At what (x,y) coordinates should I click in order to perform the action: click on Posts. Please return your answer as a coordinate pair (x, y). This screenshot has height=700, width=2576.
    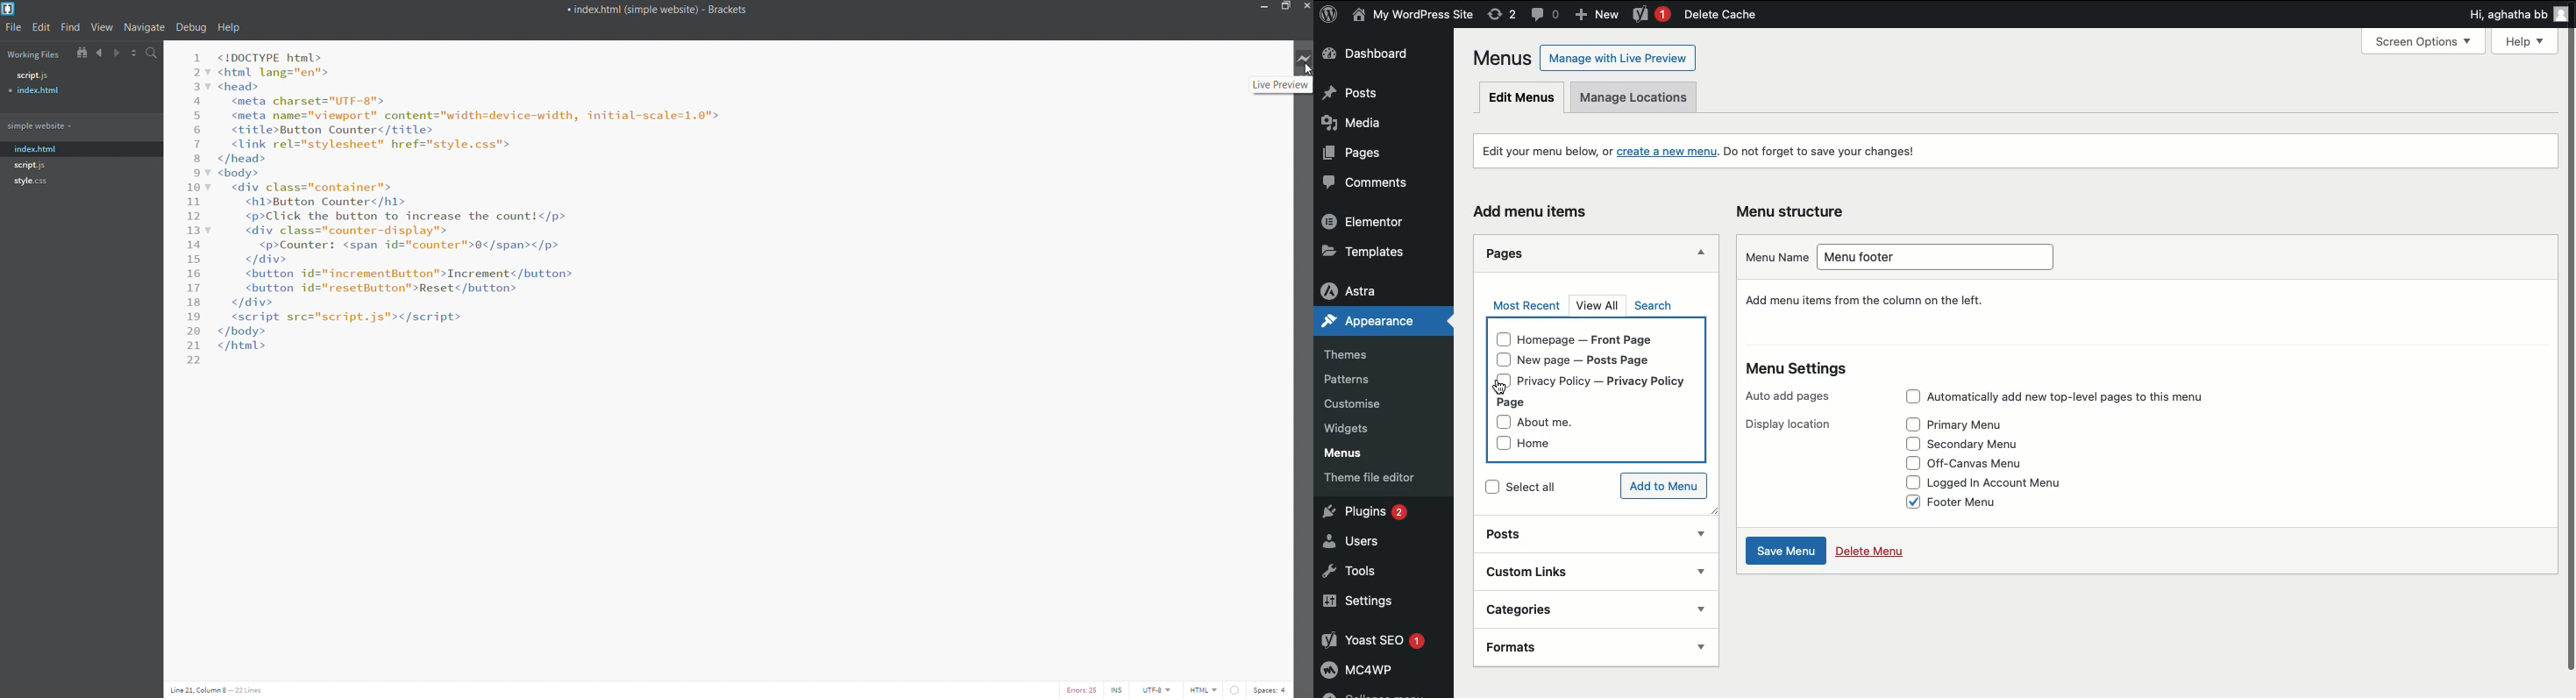
    Looking at the image, I should click on (1569, 533).